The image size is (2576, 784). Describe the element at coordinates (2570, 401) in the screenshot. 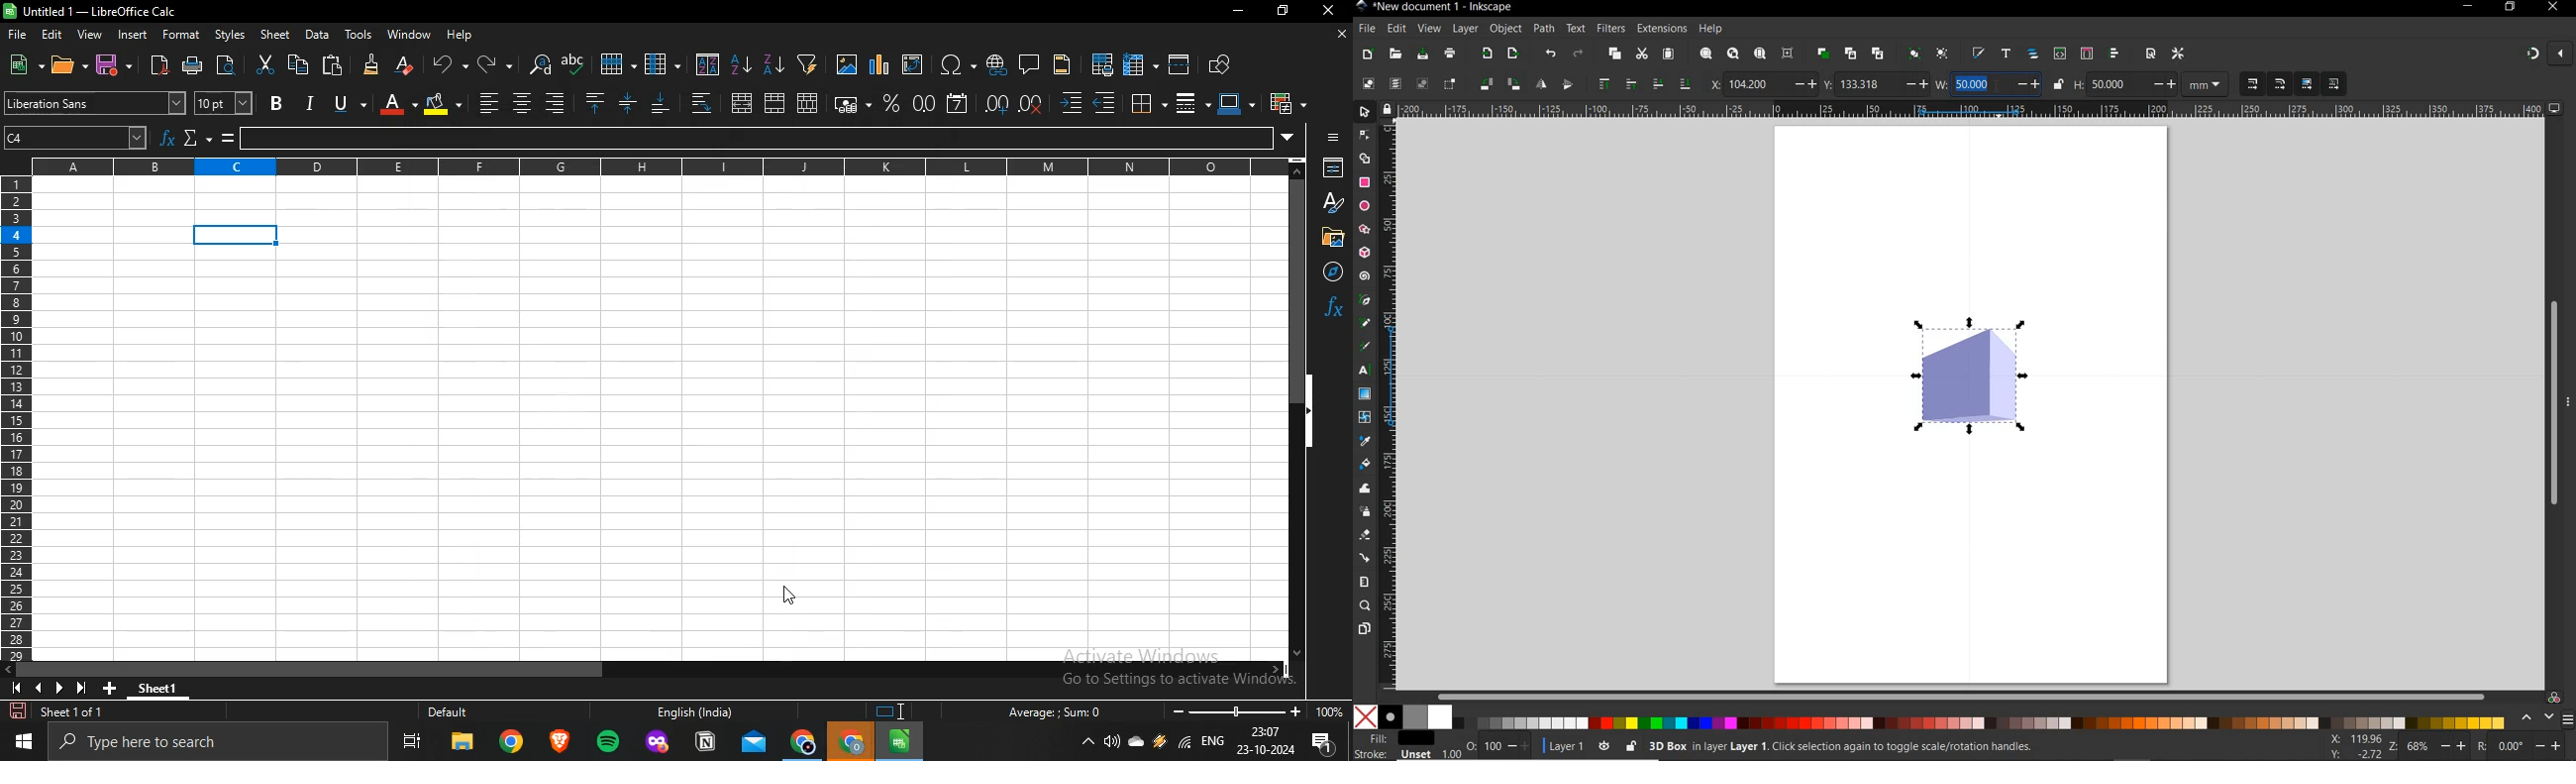

I see `more options` at that location.